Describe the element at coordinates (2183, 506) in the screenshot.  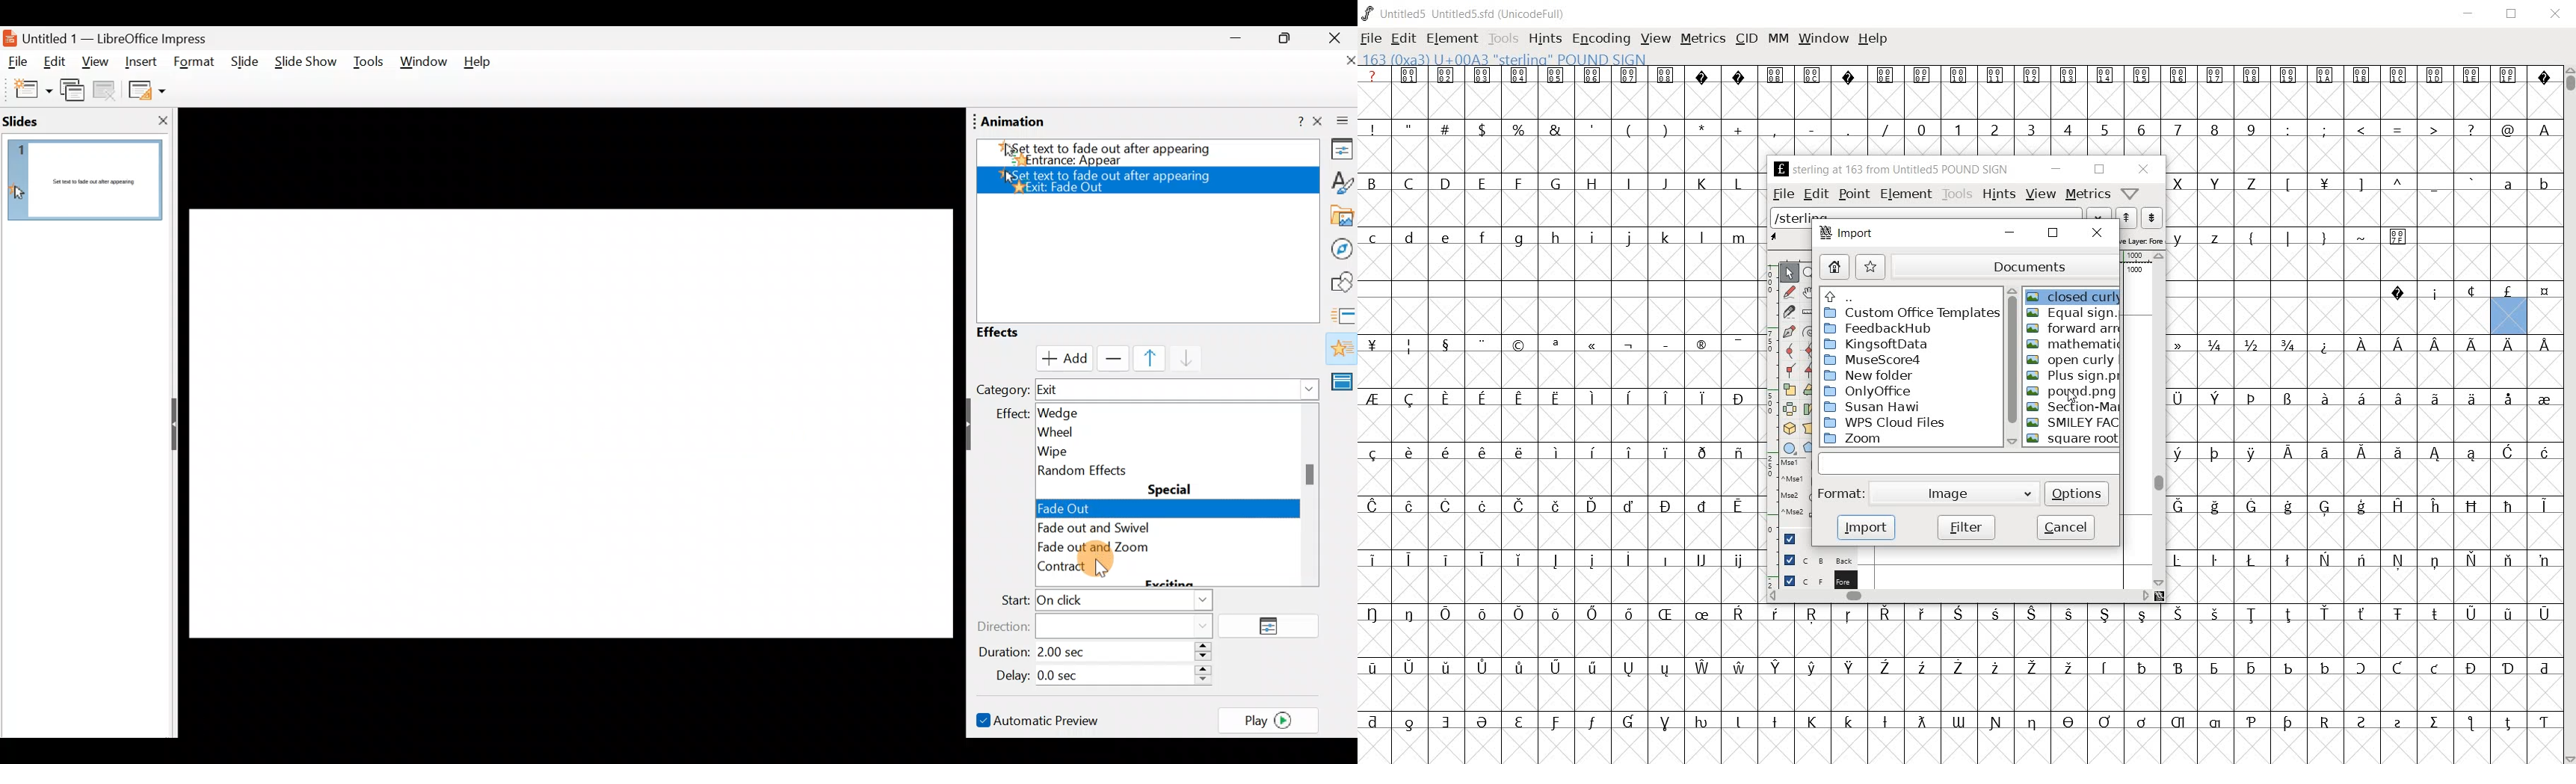
I see `Symbol` at that location.